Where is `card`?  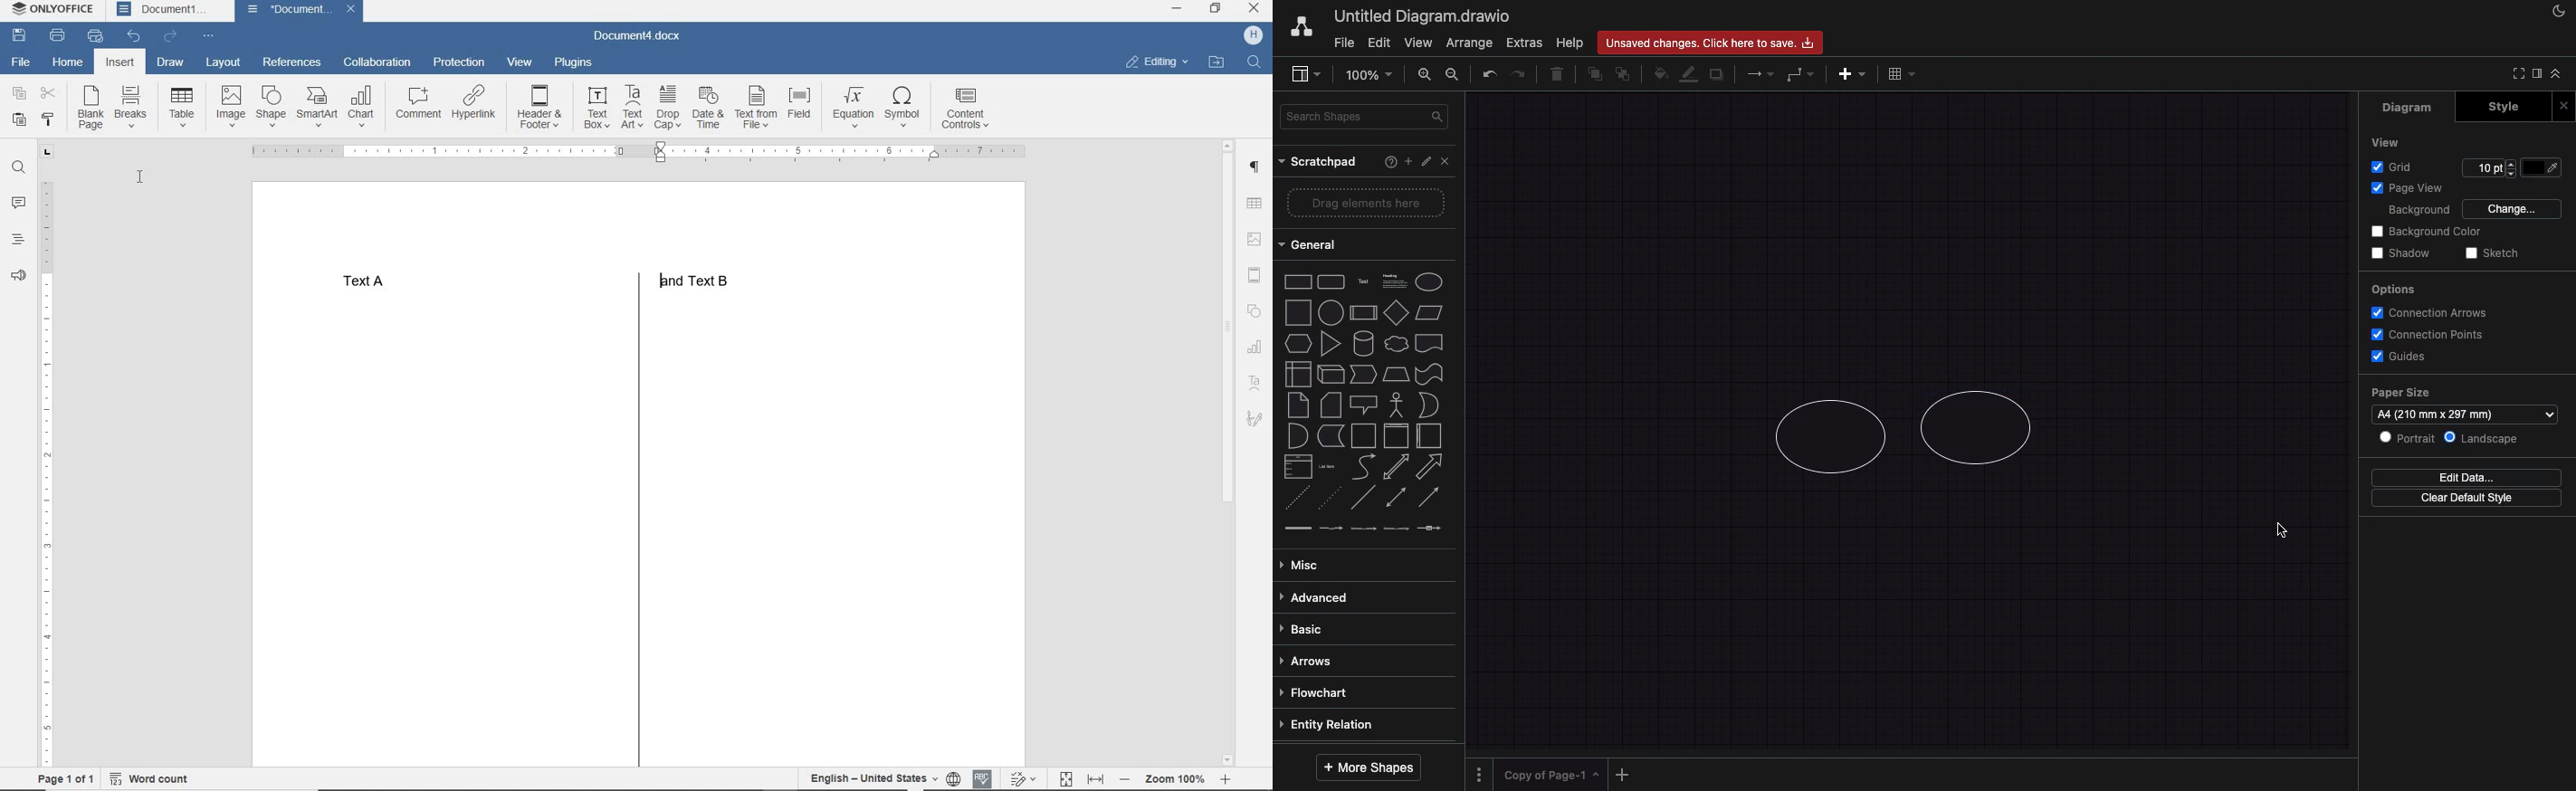
card is located at coordinates (1331, 405).